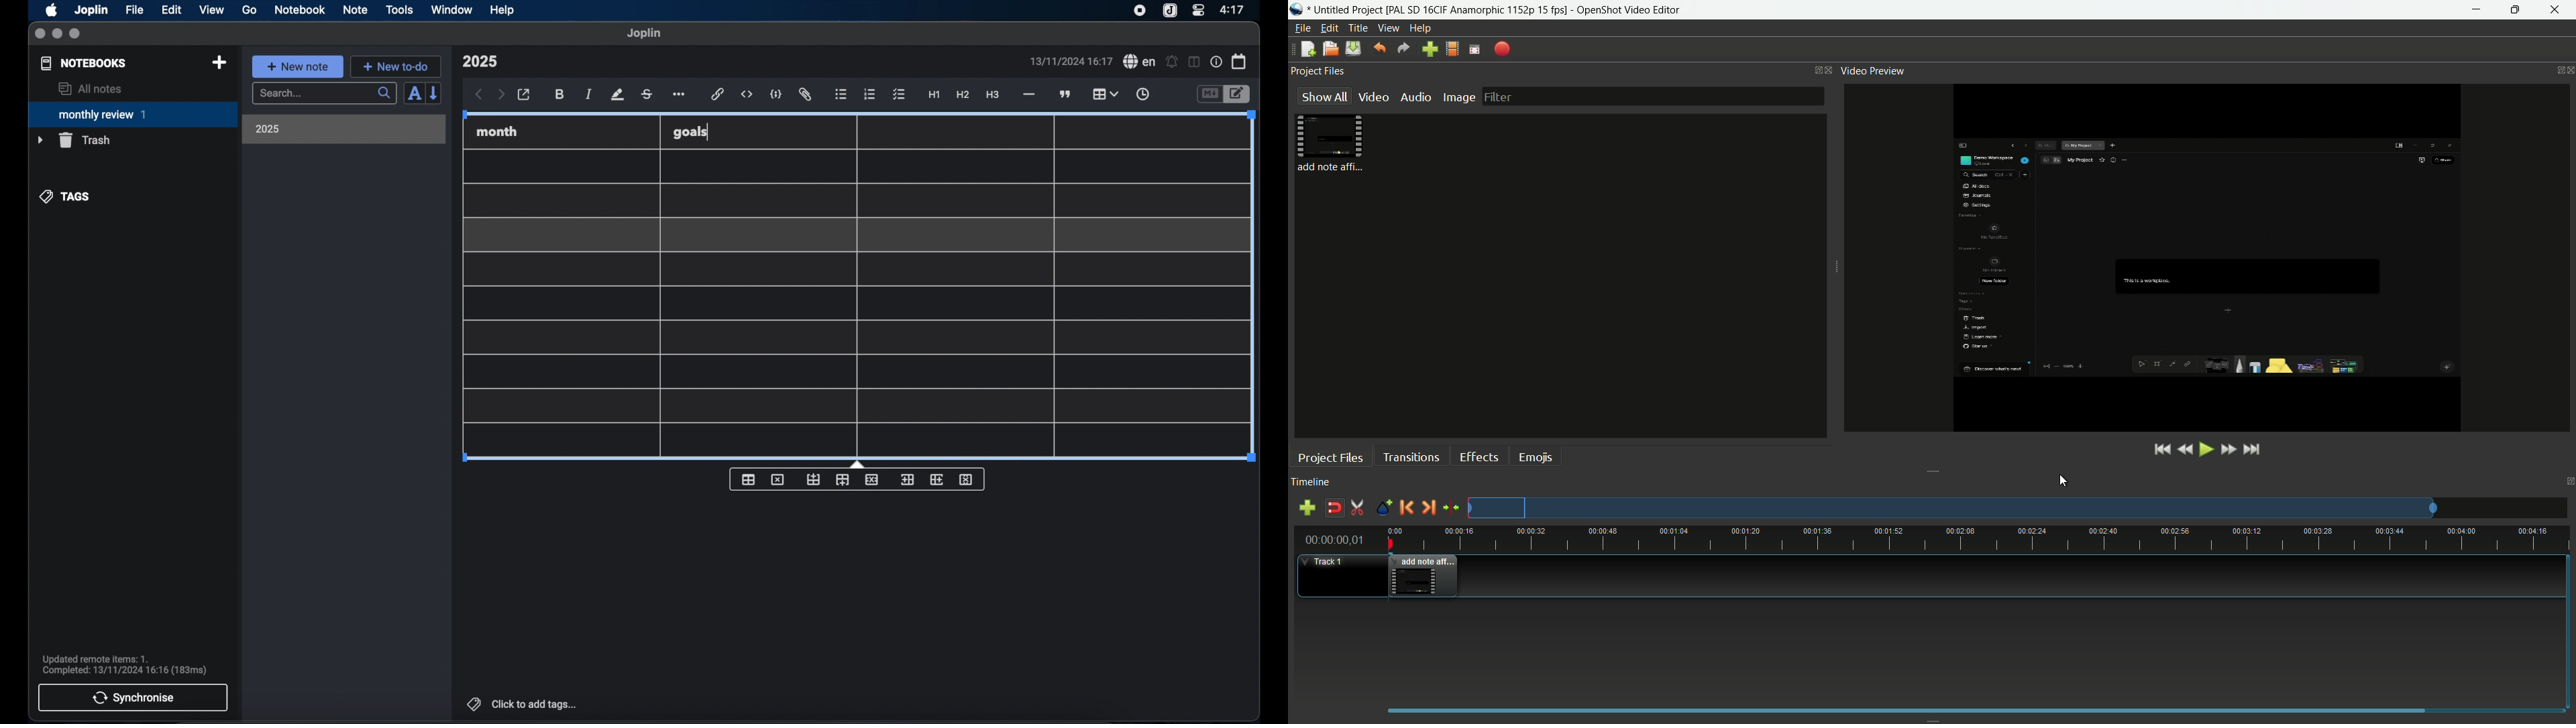  What do you see at coordinates (497, 131) in the screenshot?
I see `month` at bounding box center [497, 131].